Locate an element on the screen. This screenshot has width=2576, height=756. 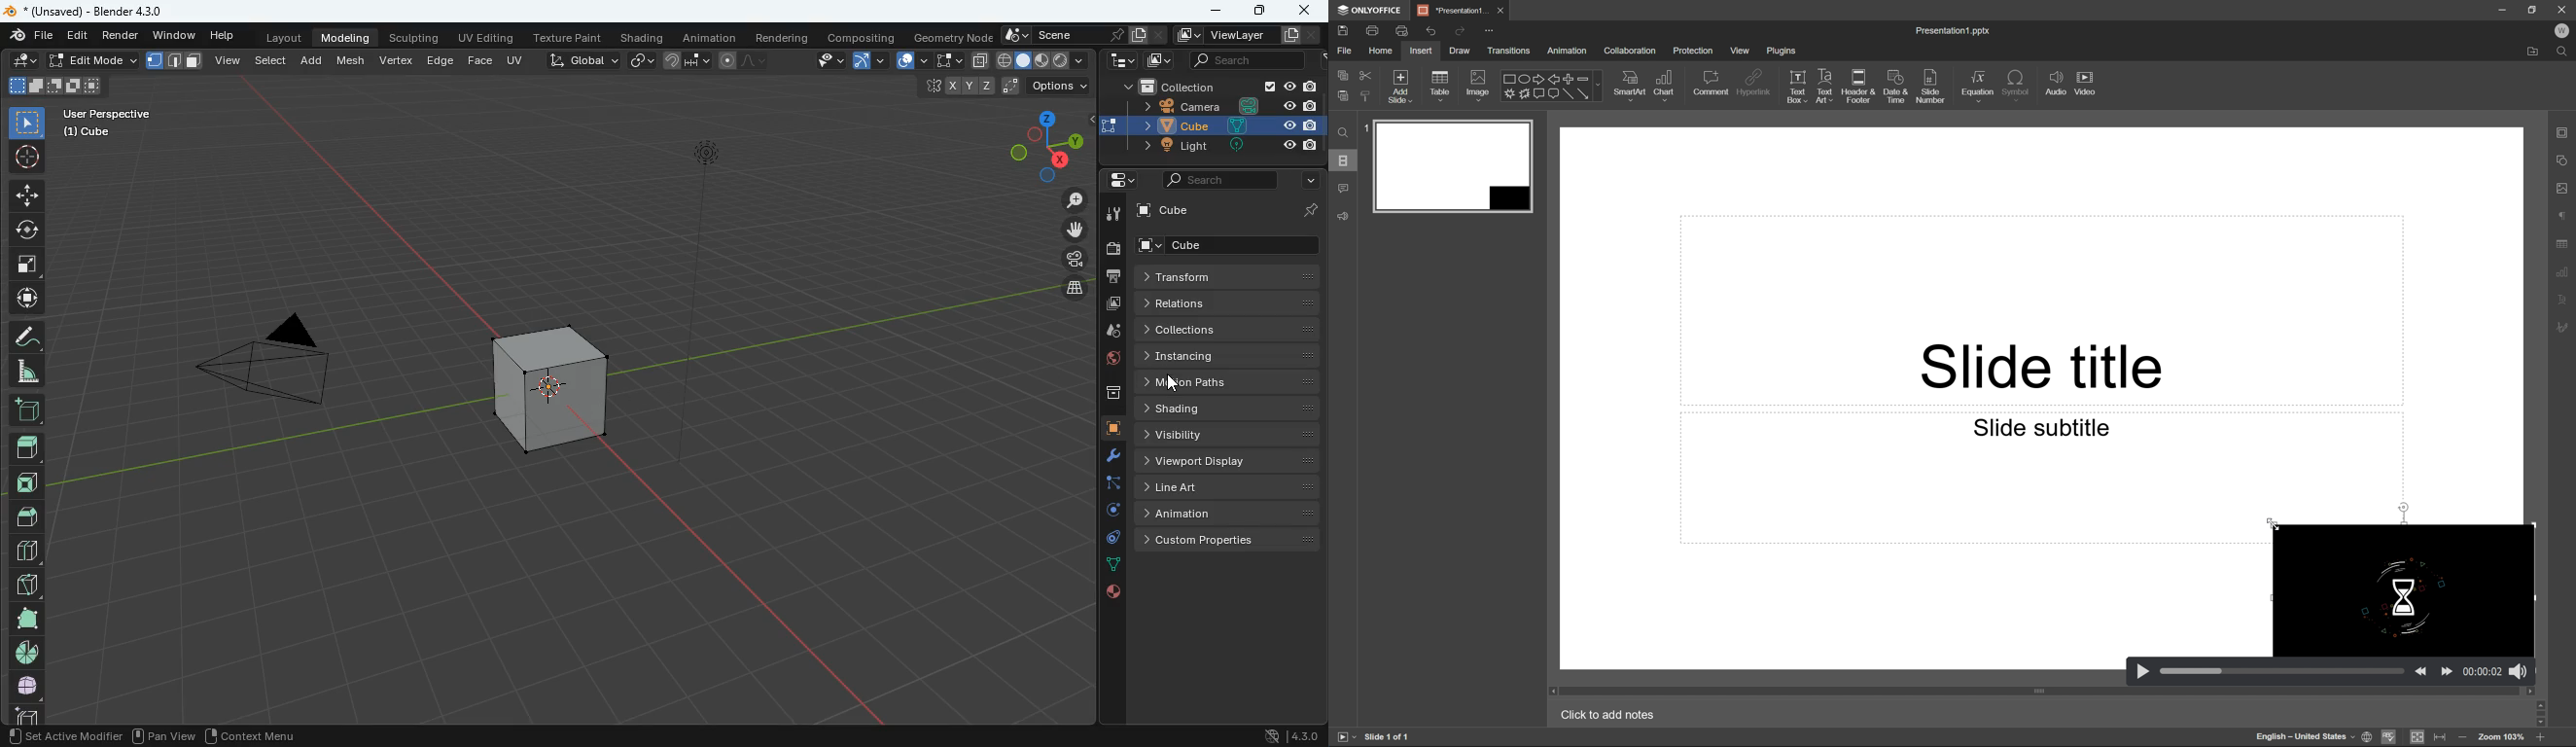
paste is located at coordinates (1342, 96).